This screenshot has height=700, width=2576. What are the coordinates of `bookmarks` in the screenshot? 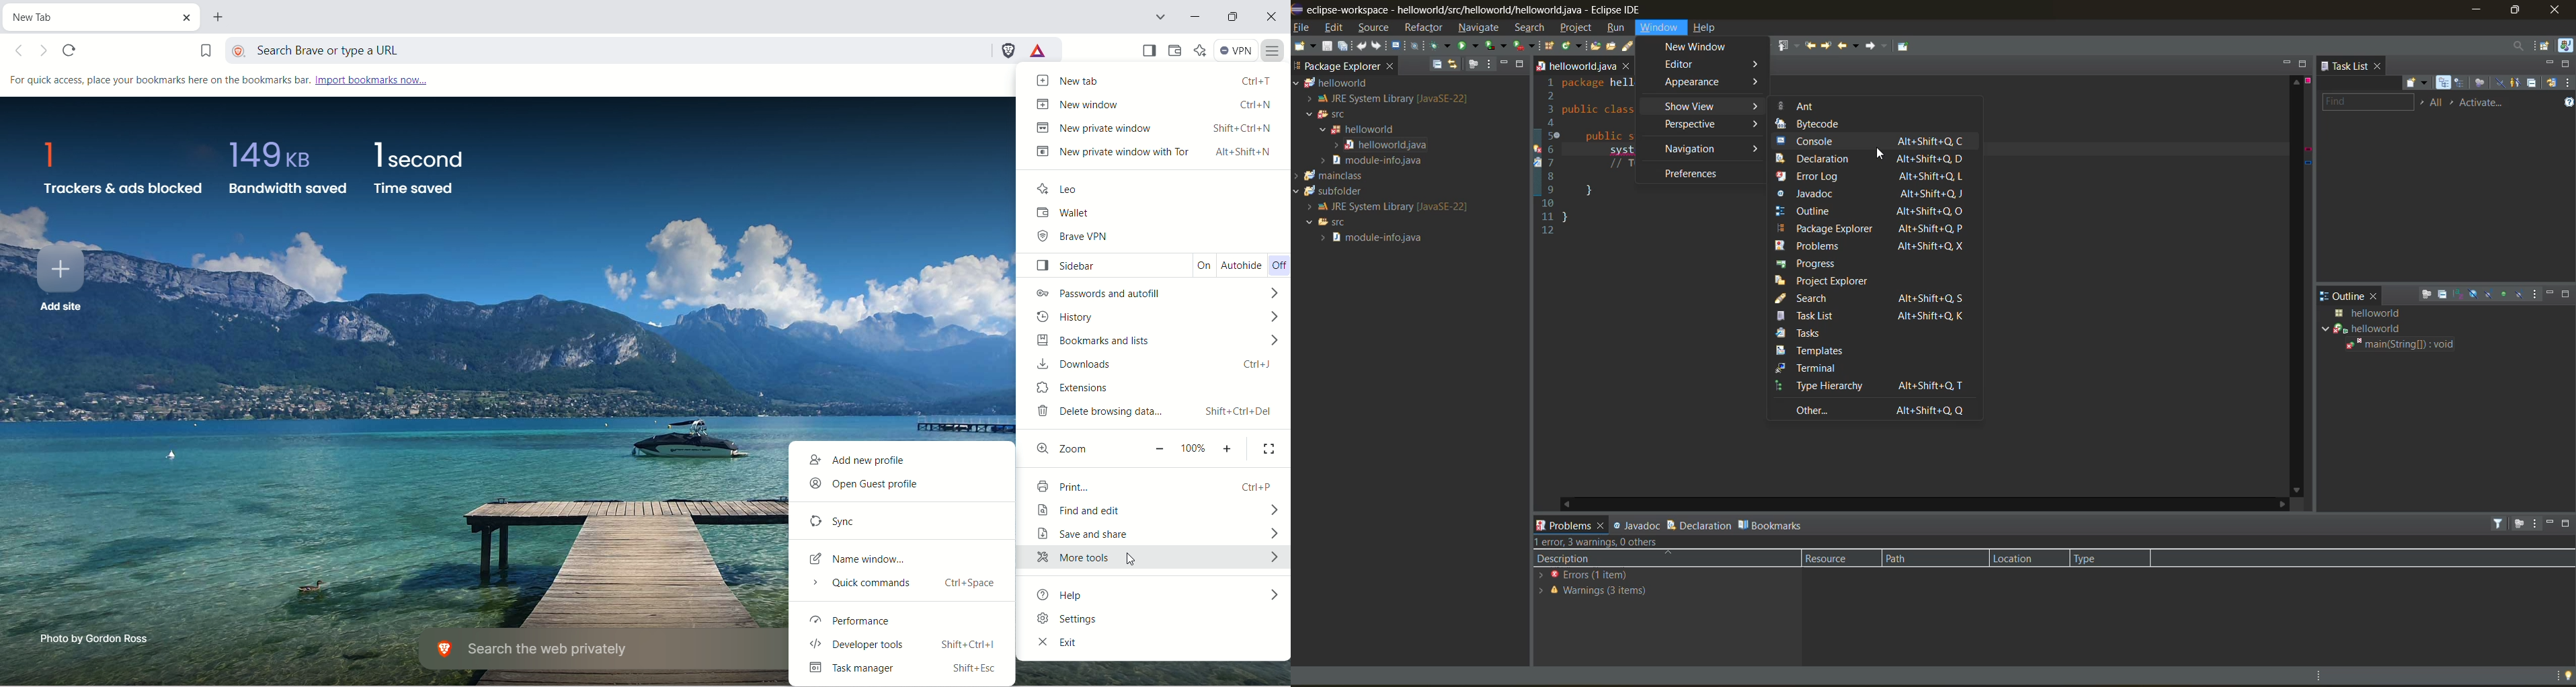 It's located at (1786, 524).